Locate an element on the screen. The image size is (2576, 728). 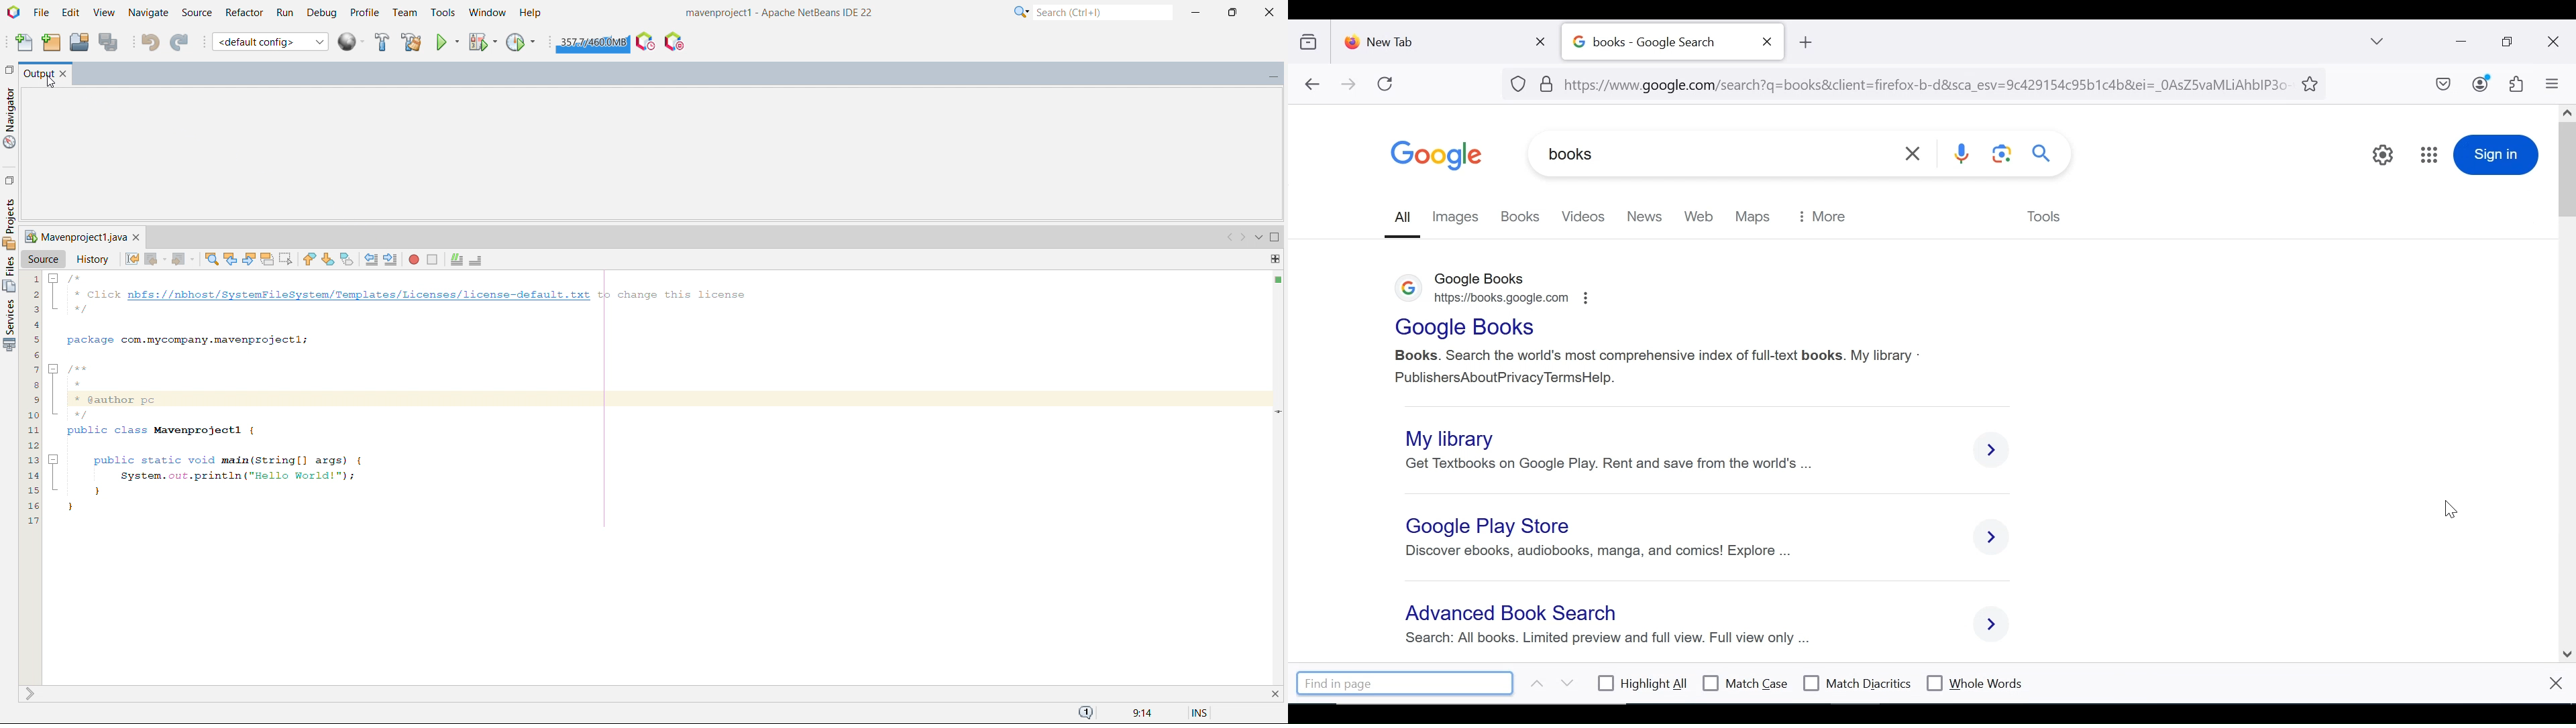
google apps is located at coordinates (2430, 156).